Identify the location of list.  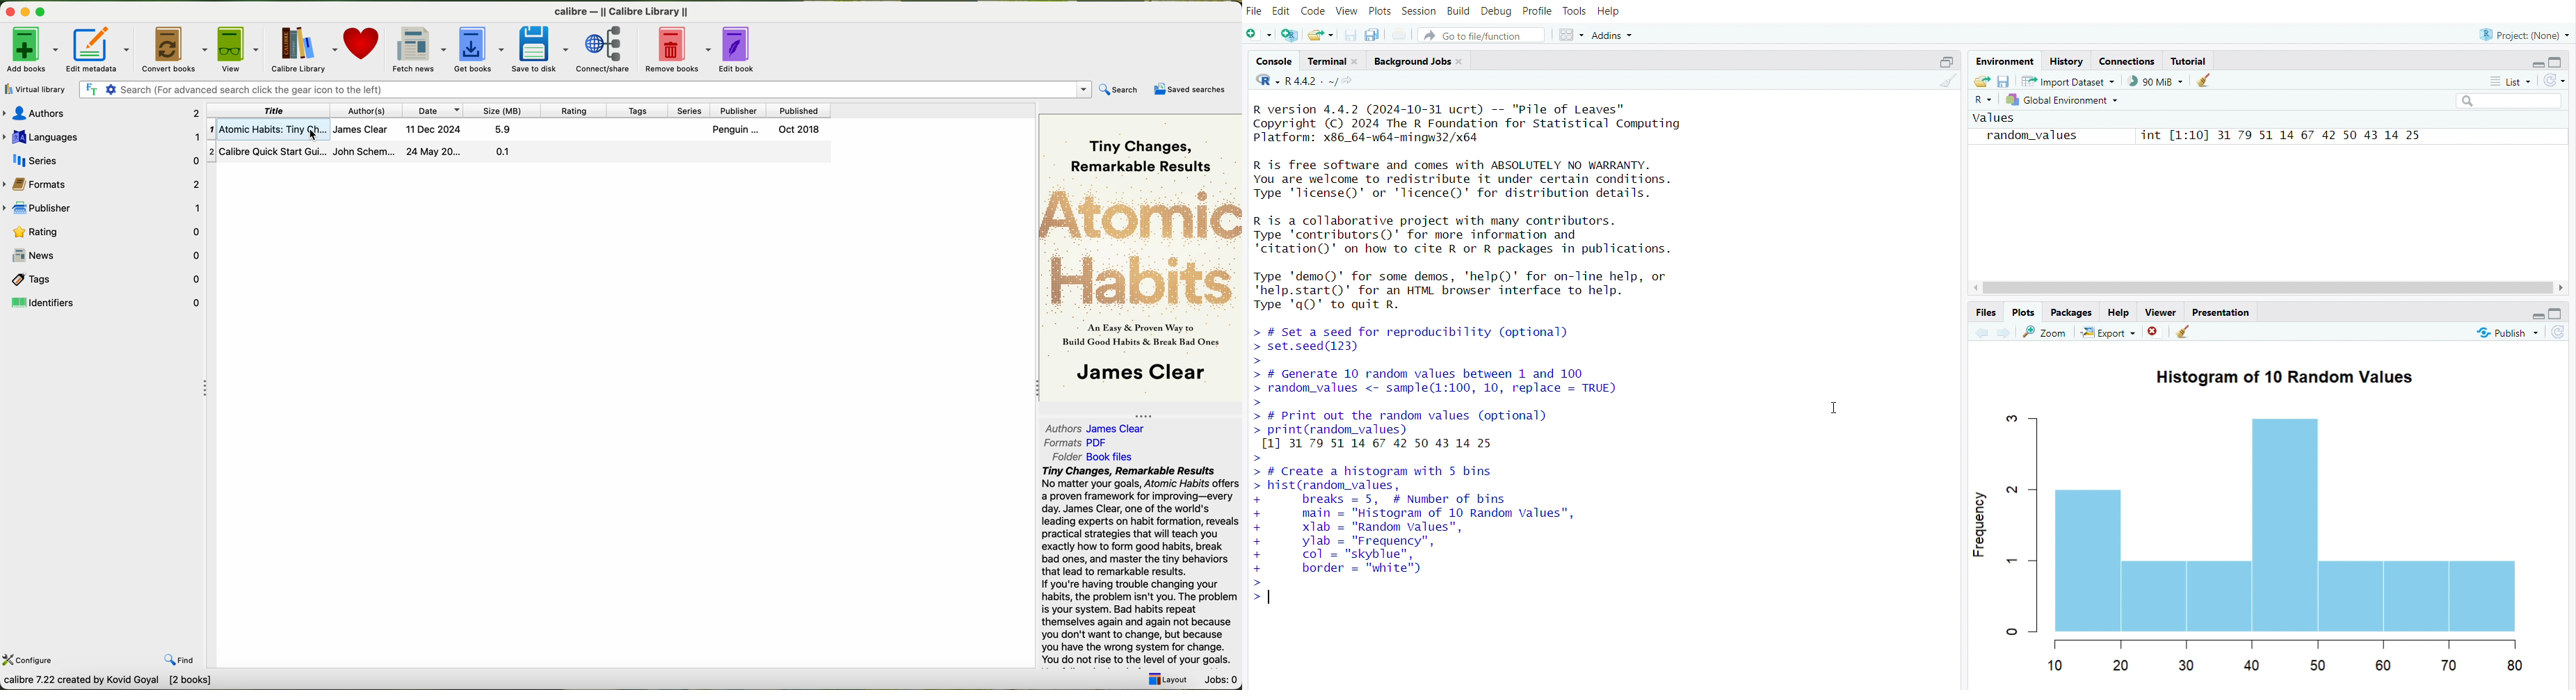
(2513, 82).